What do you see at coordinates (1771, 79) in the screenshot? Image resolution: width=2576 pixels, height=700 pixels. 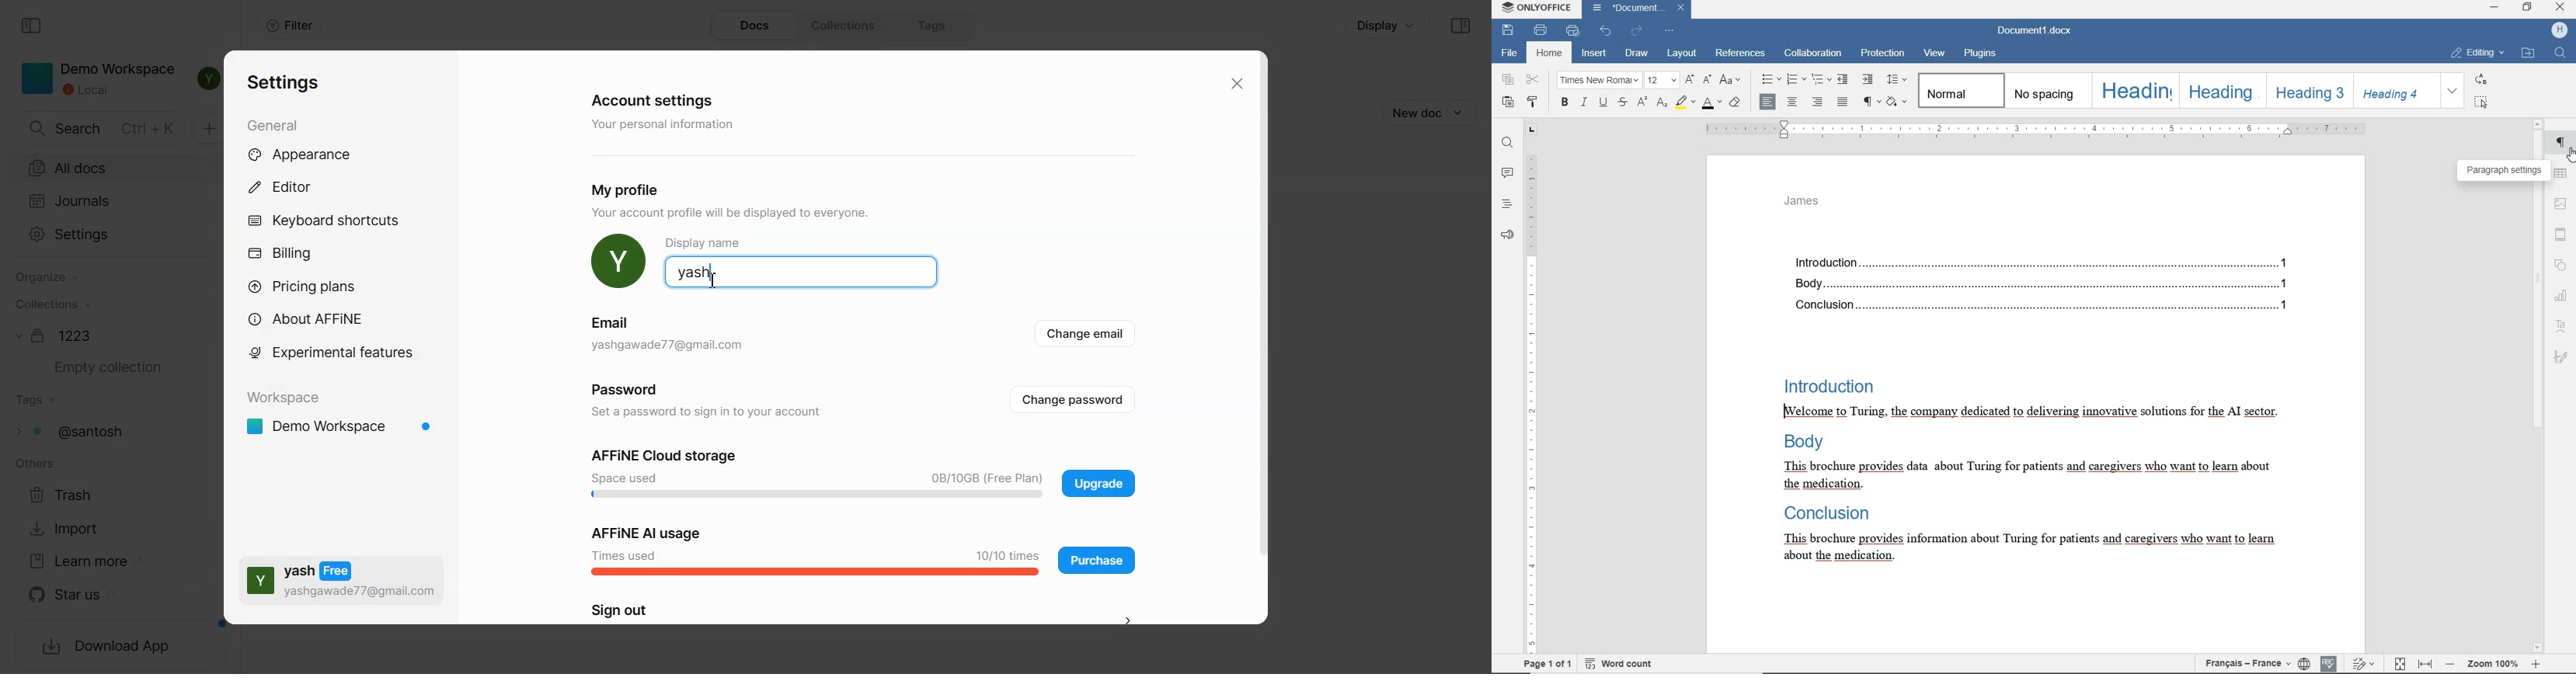 I see `bullets` at bounding box center [1771, 79].